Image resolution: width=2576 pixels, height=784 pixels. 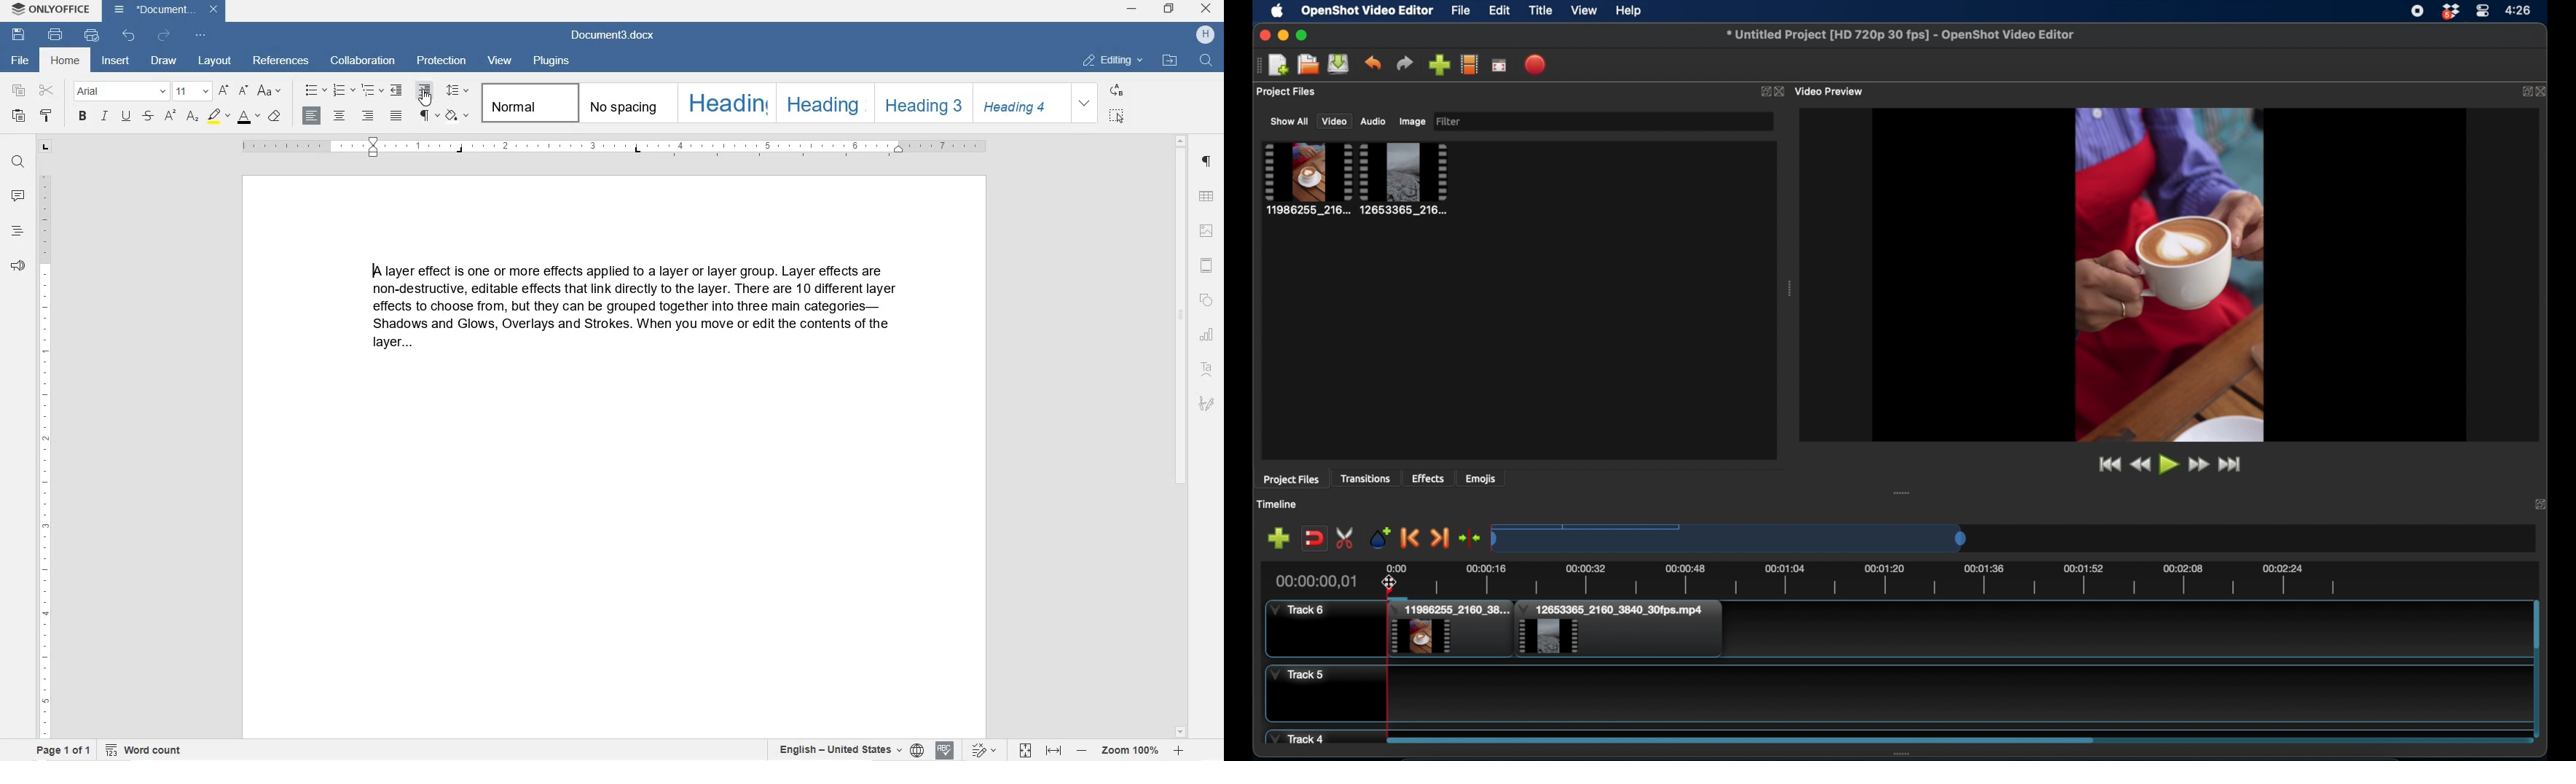 What do you see at coordinates (1448, 630) in the screenshot?
I see `clip` at bounding box center [1448, 630].